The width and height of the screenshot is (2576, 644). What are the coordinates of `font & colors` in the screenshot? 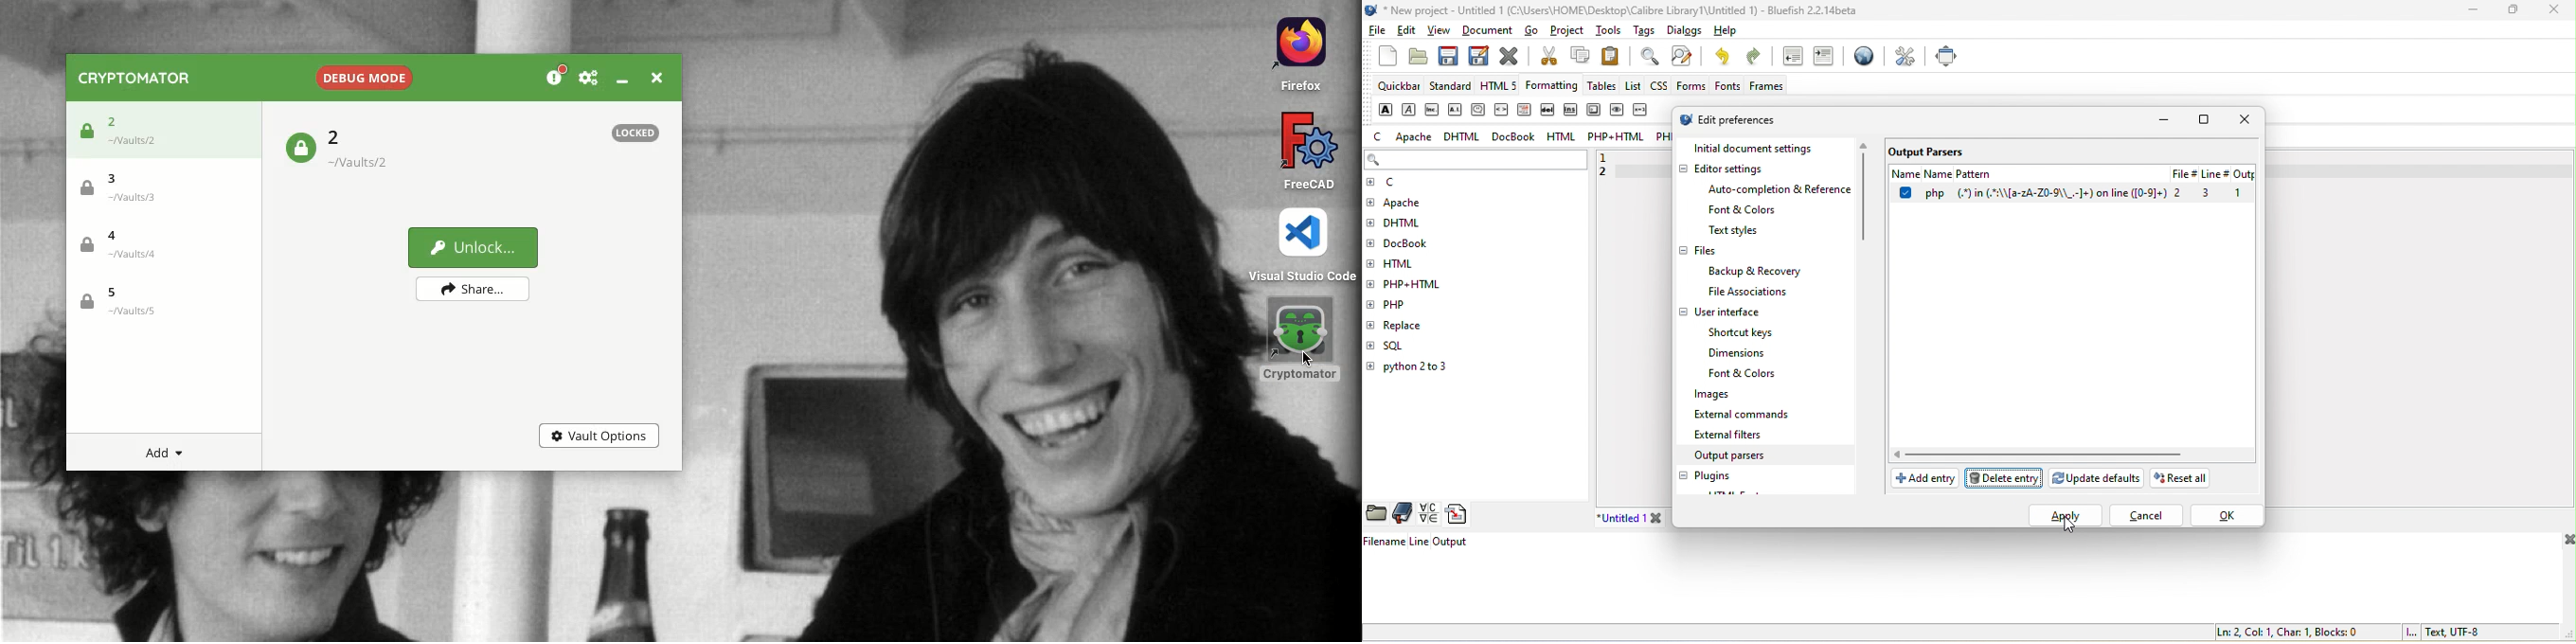 It's located at (1746, 211).